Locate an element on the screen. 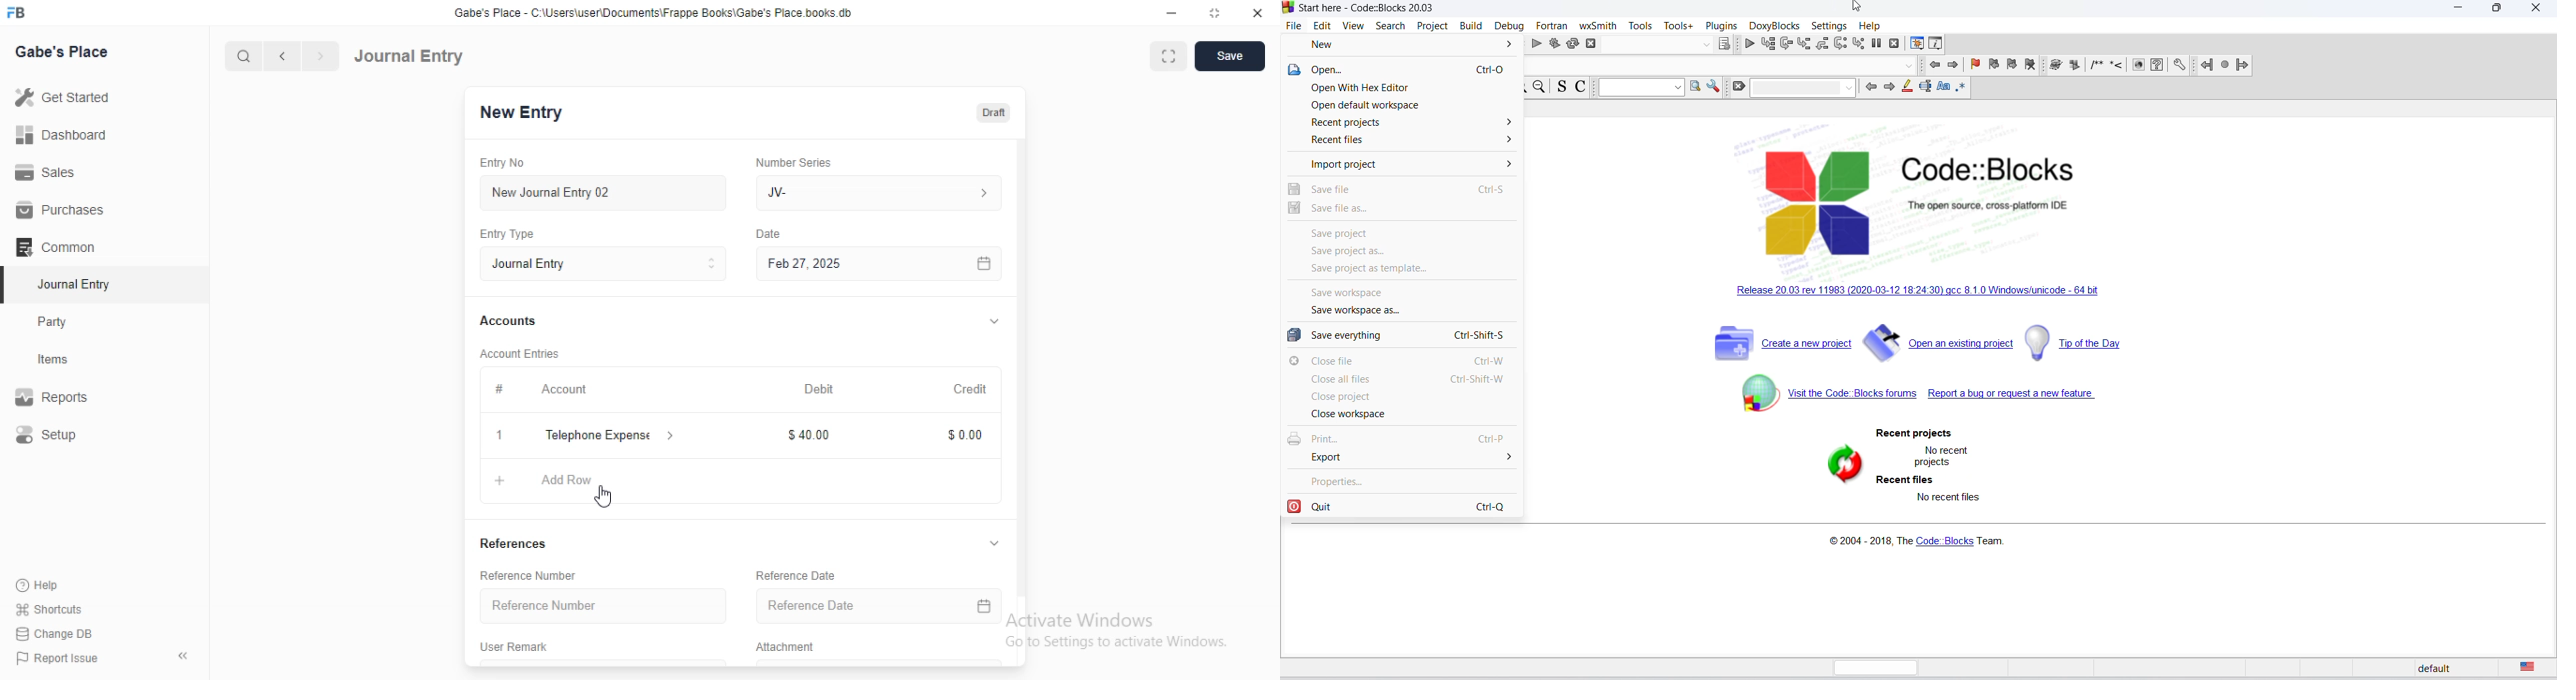 This screenshot has height=700, width=2576. icon is located at coordinates (2076, 65).